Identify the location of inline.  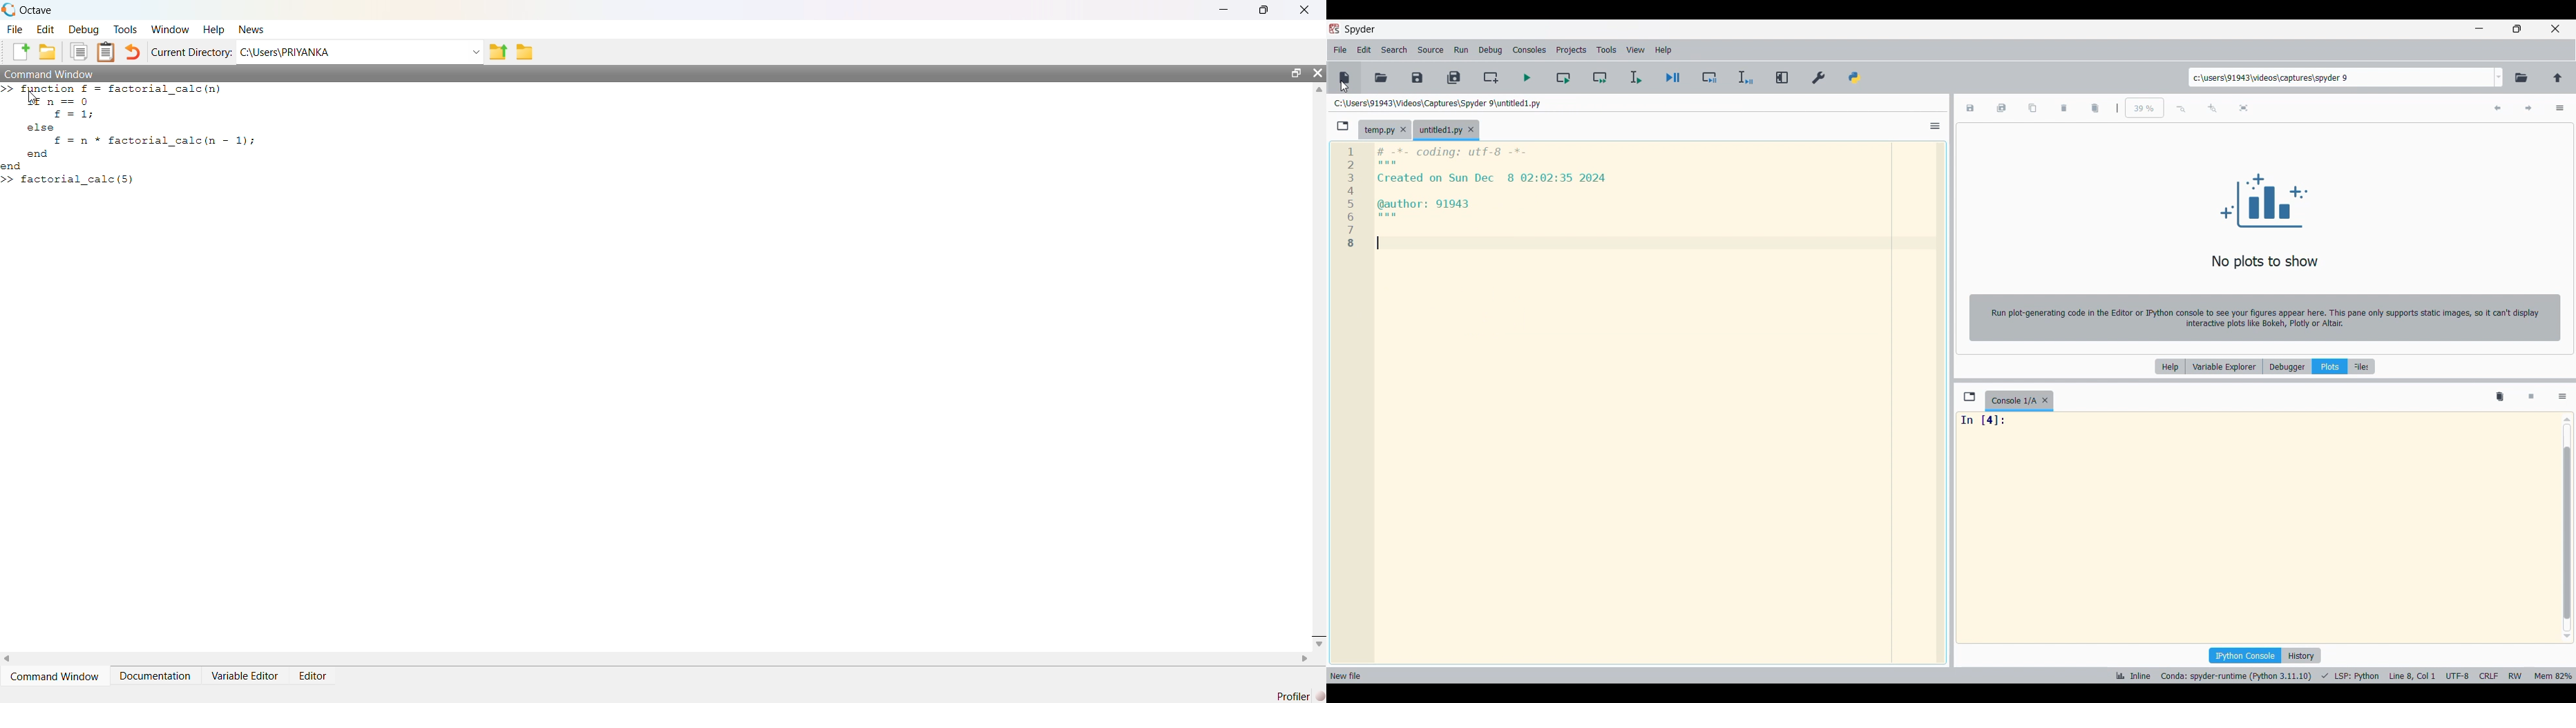
(2127, 676).